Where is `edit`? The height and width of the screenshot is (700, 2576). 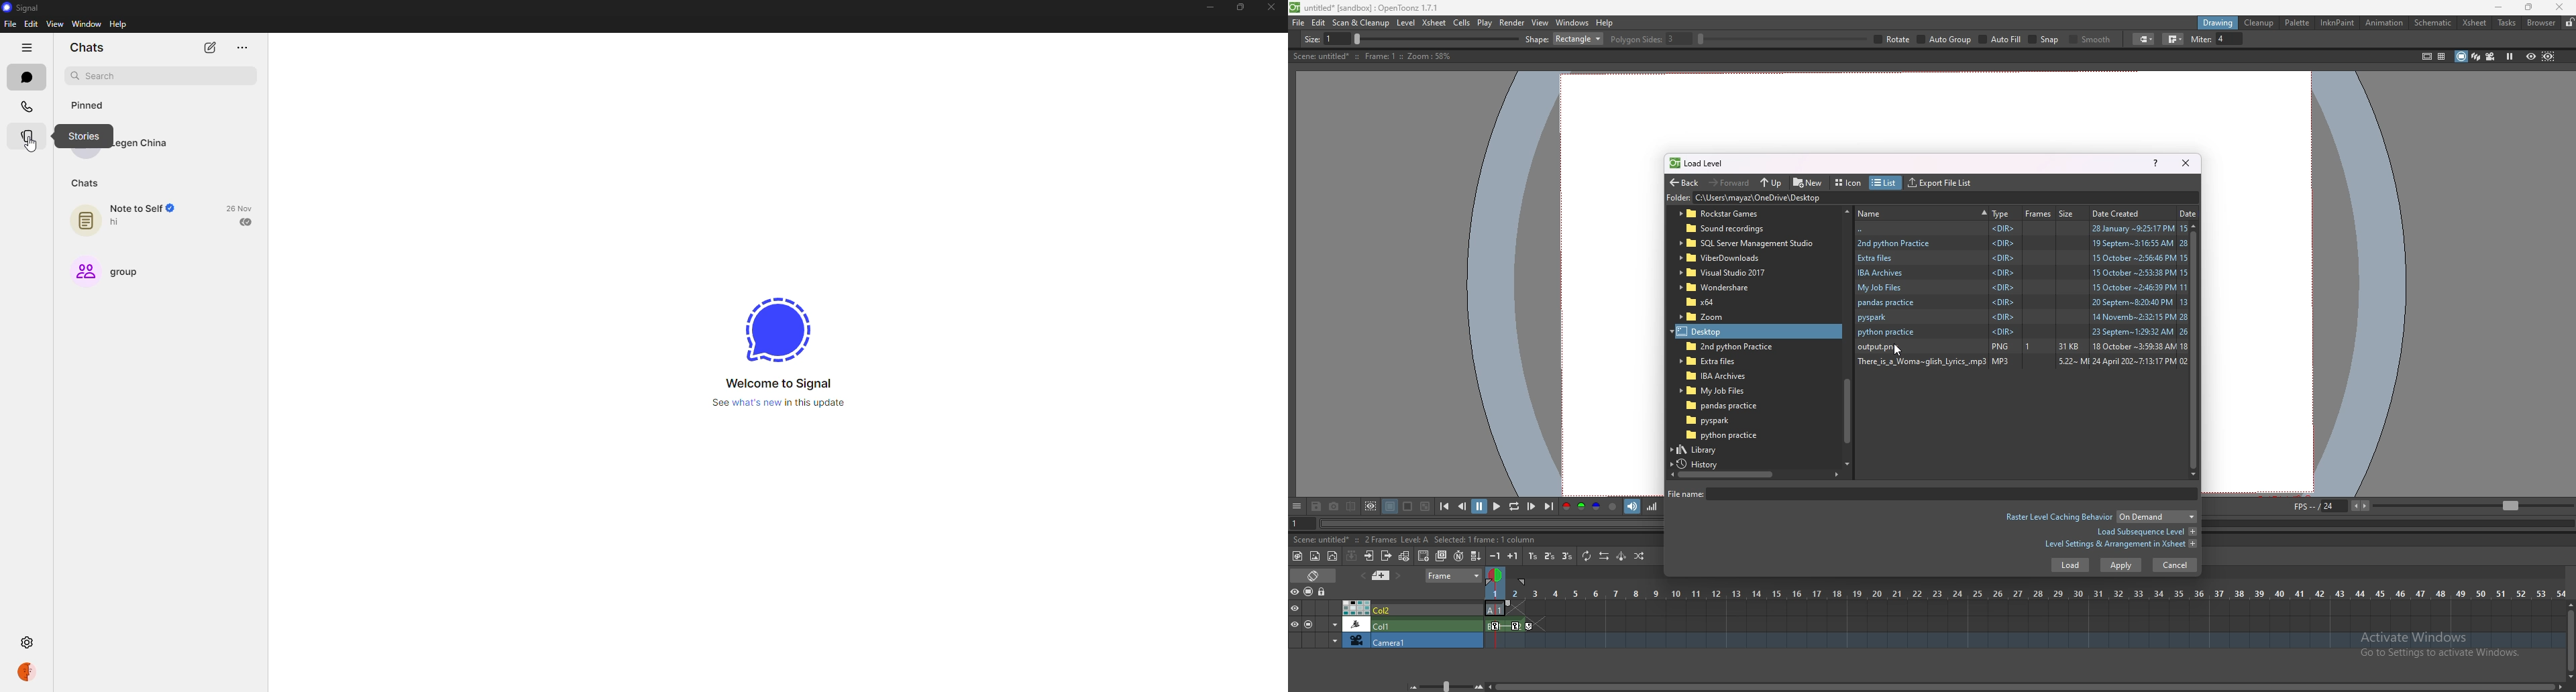 edit is located at coordinates (1319, 22).